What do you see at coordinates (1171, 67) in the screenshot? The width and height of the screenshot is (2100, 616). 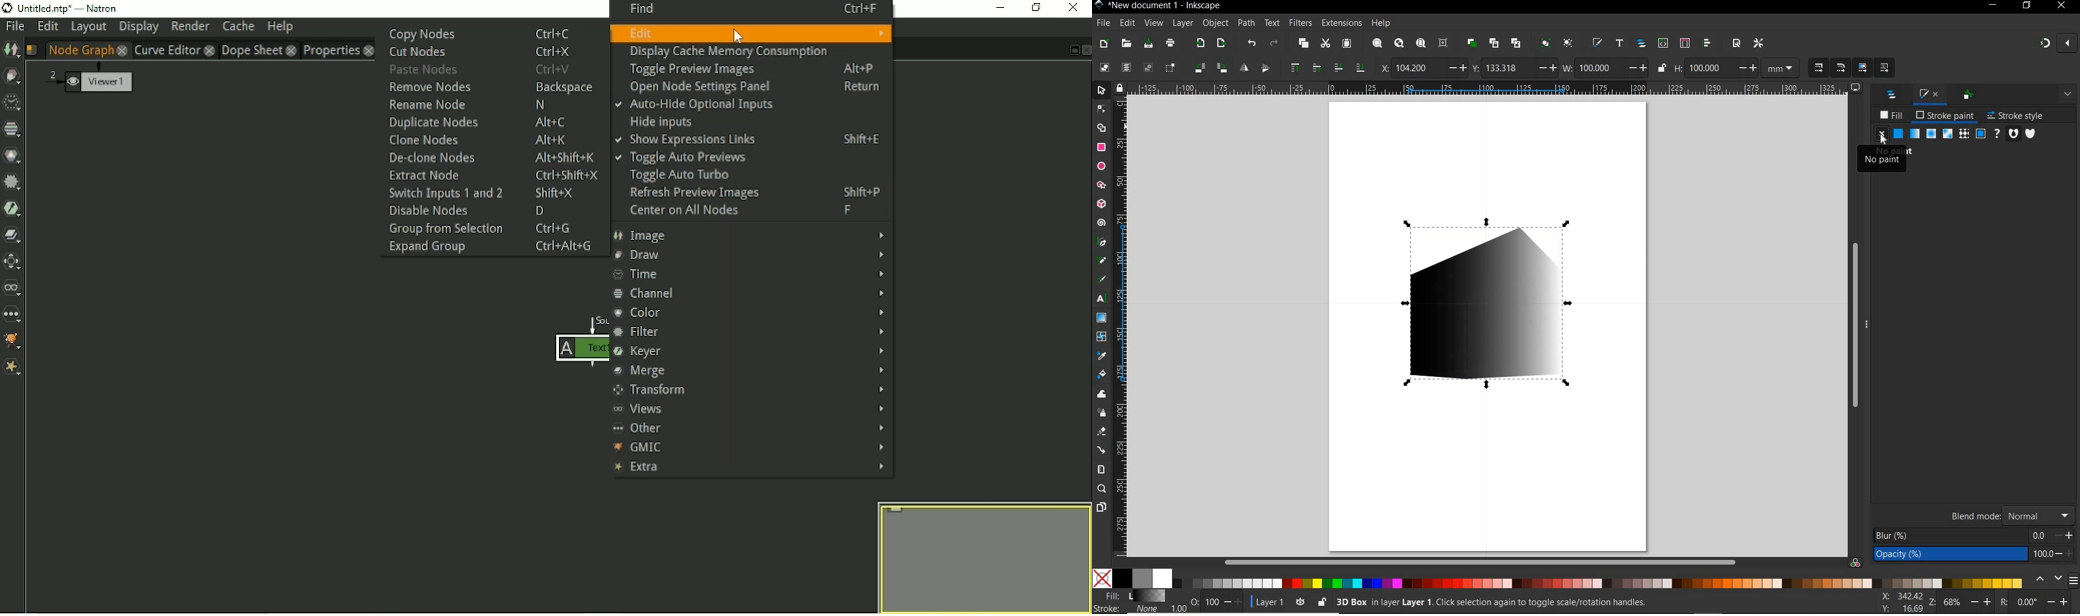 I see `TOGGLE SELECTION BOX` at bounding box center [1171, 67].